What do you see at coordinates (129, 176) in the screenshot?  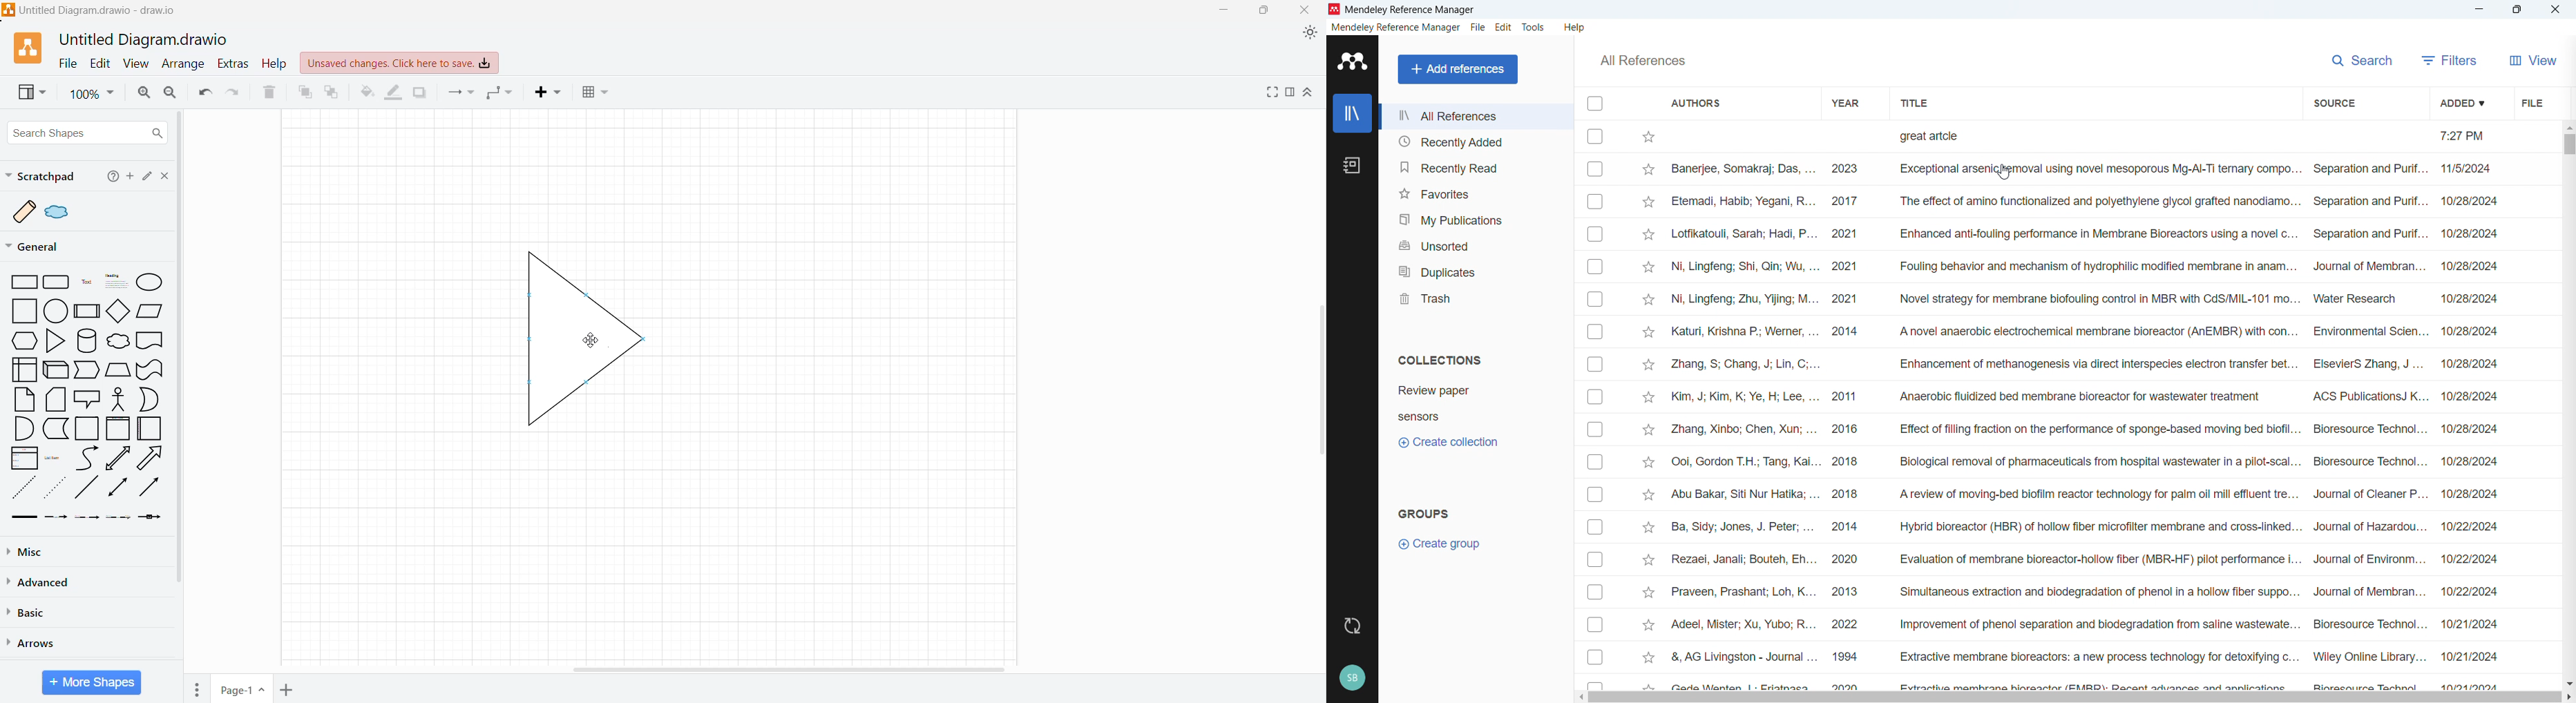 I see `Add` at bounding box center [129, 176].